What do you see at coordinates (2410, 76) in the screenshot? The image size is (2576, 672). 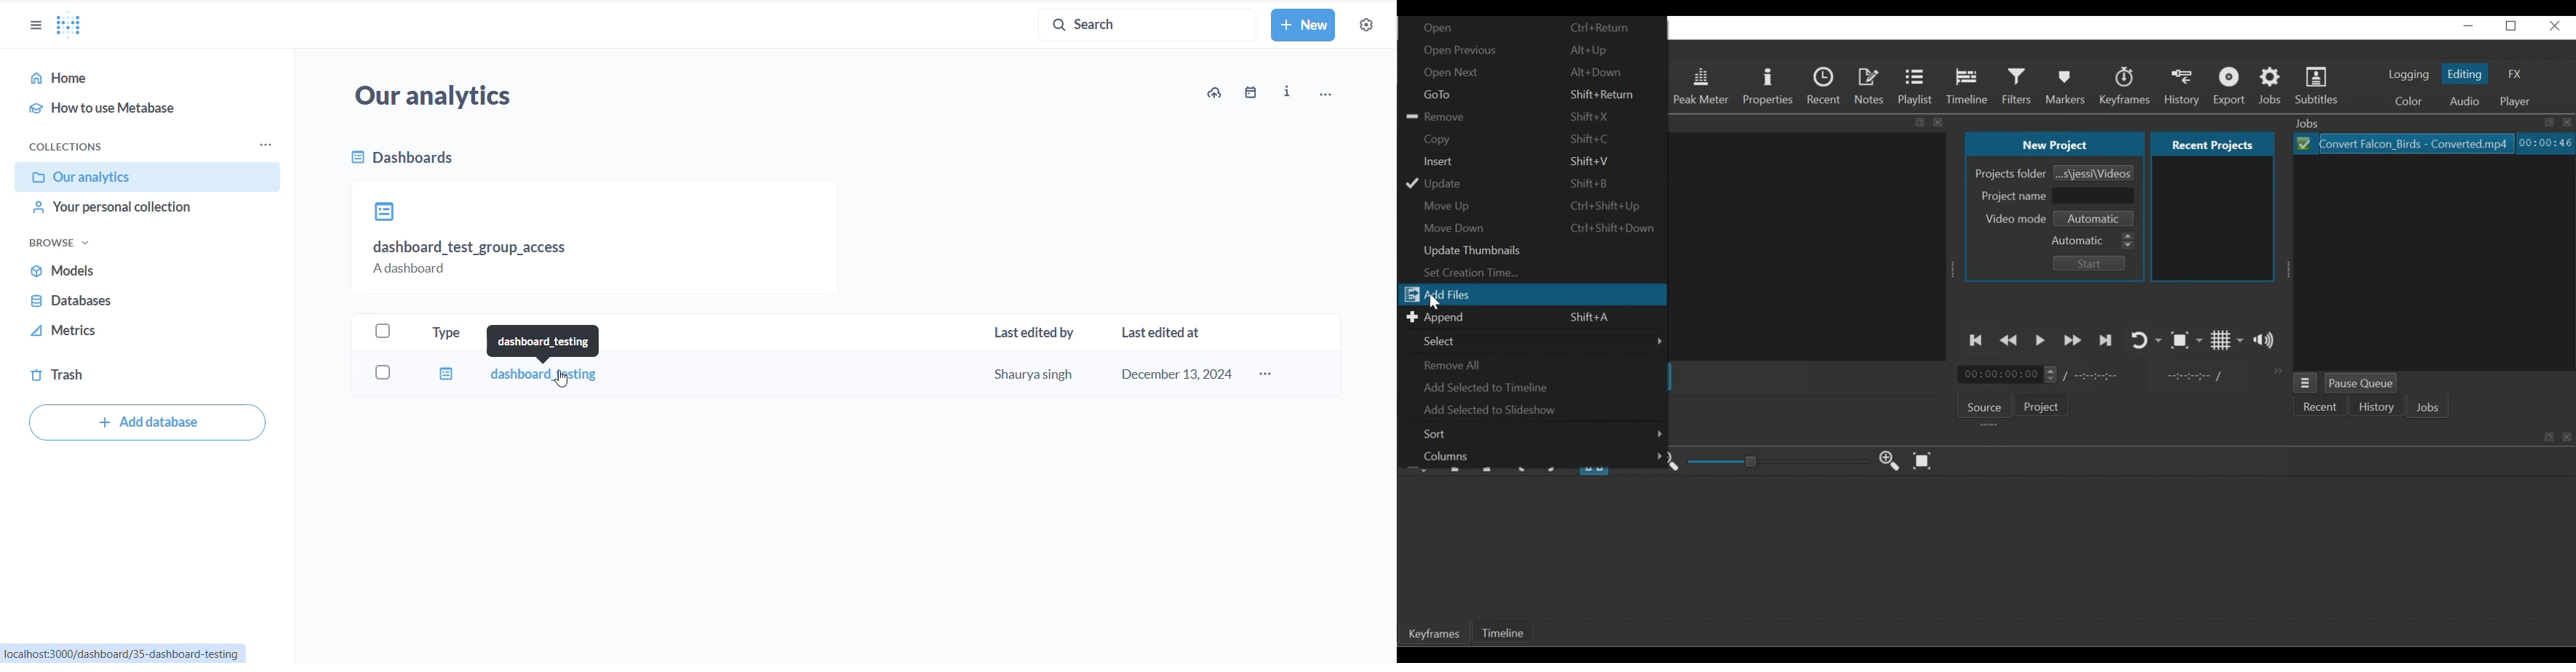 I see `logging` at bounding box center [2410, 76].